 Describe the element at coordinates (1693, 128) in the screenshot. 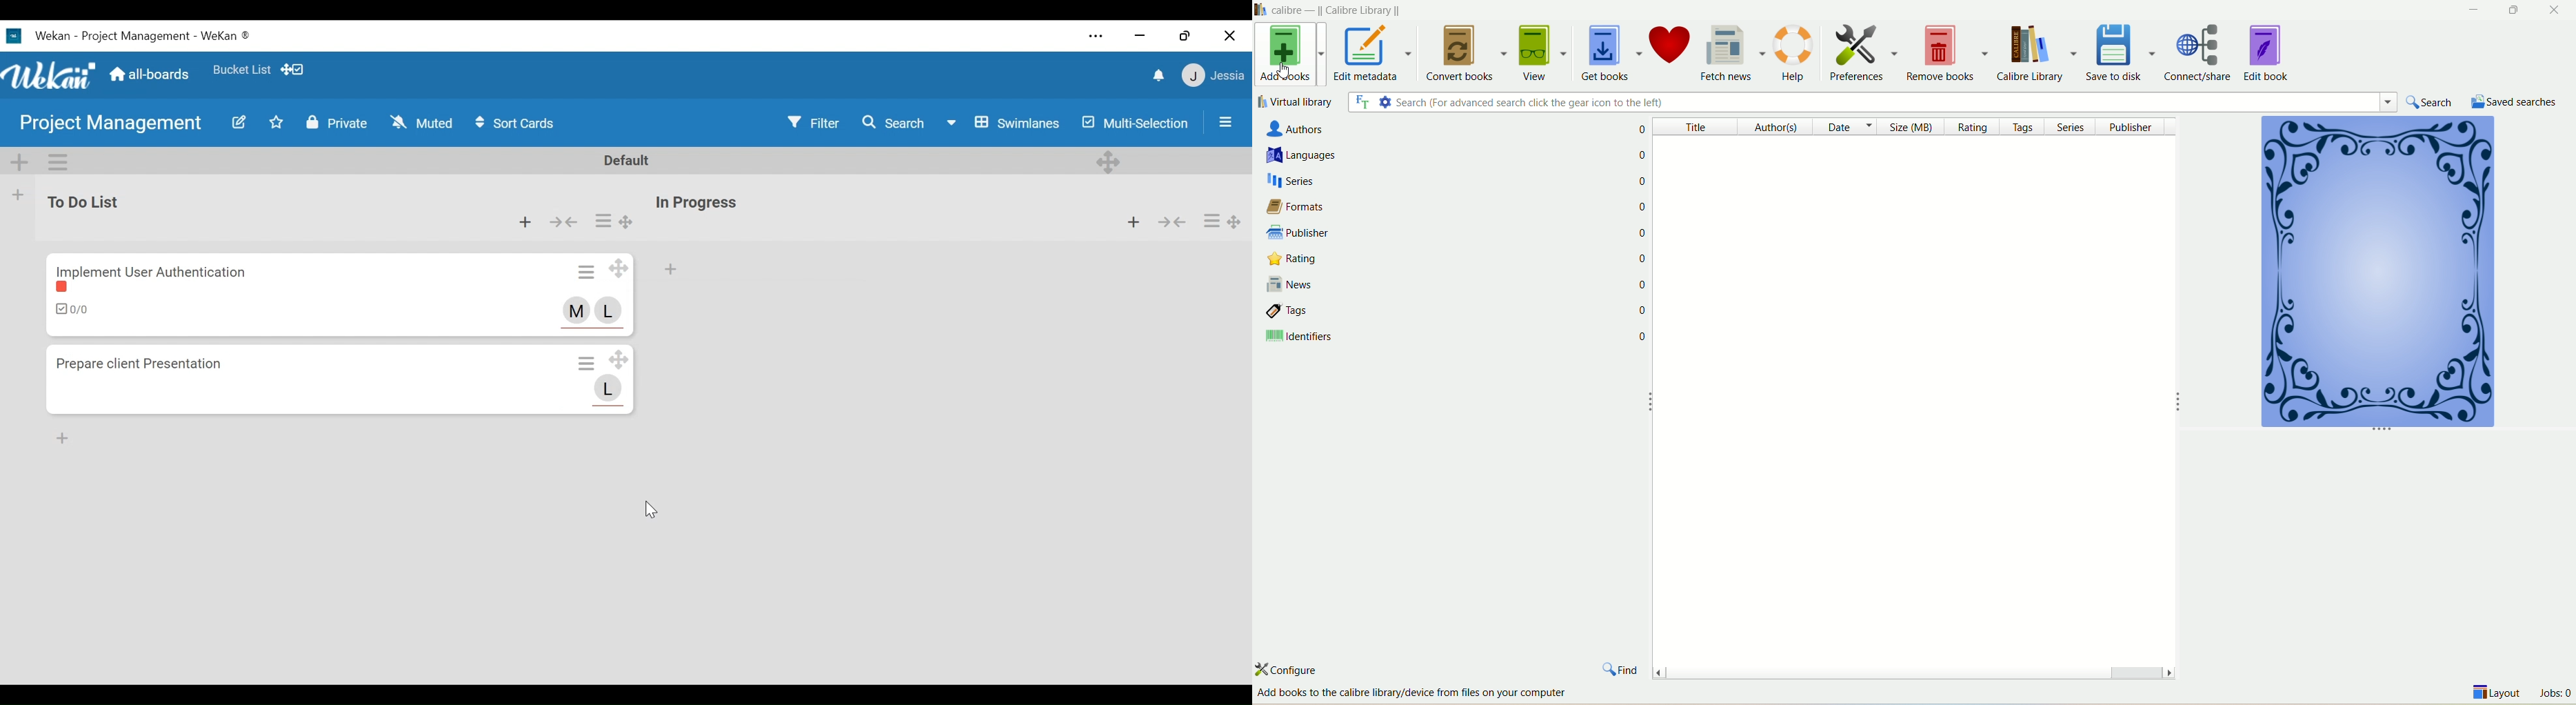

I see `title` at that location.